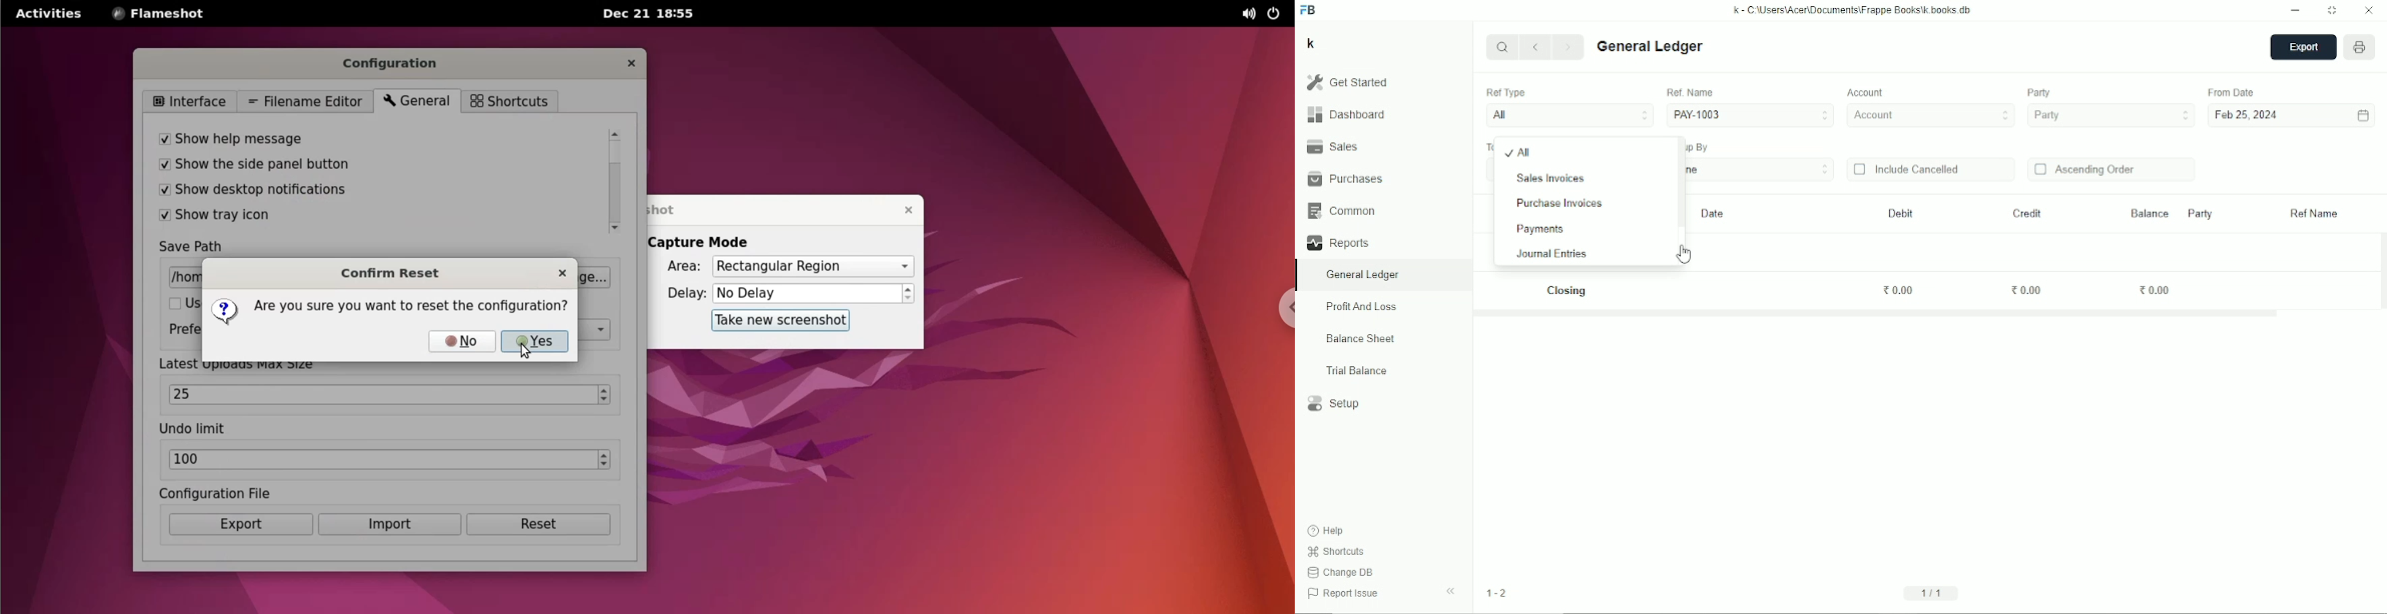 Image resolution: width=2408 pixels, height=616 pixels. I want to click on Ascending order, so click(2085, 170).